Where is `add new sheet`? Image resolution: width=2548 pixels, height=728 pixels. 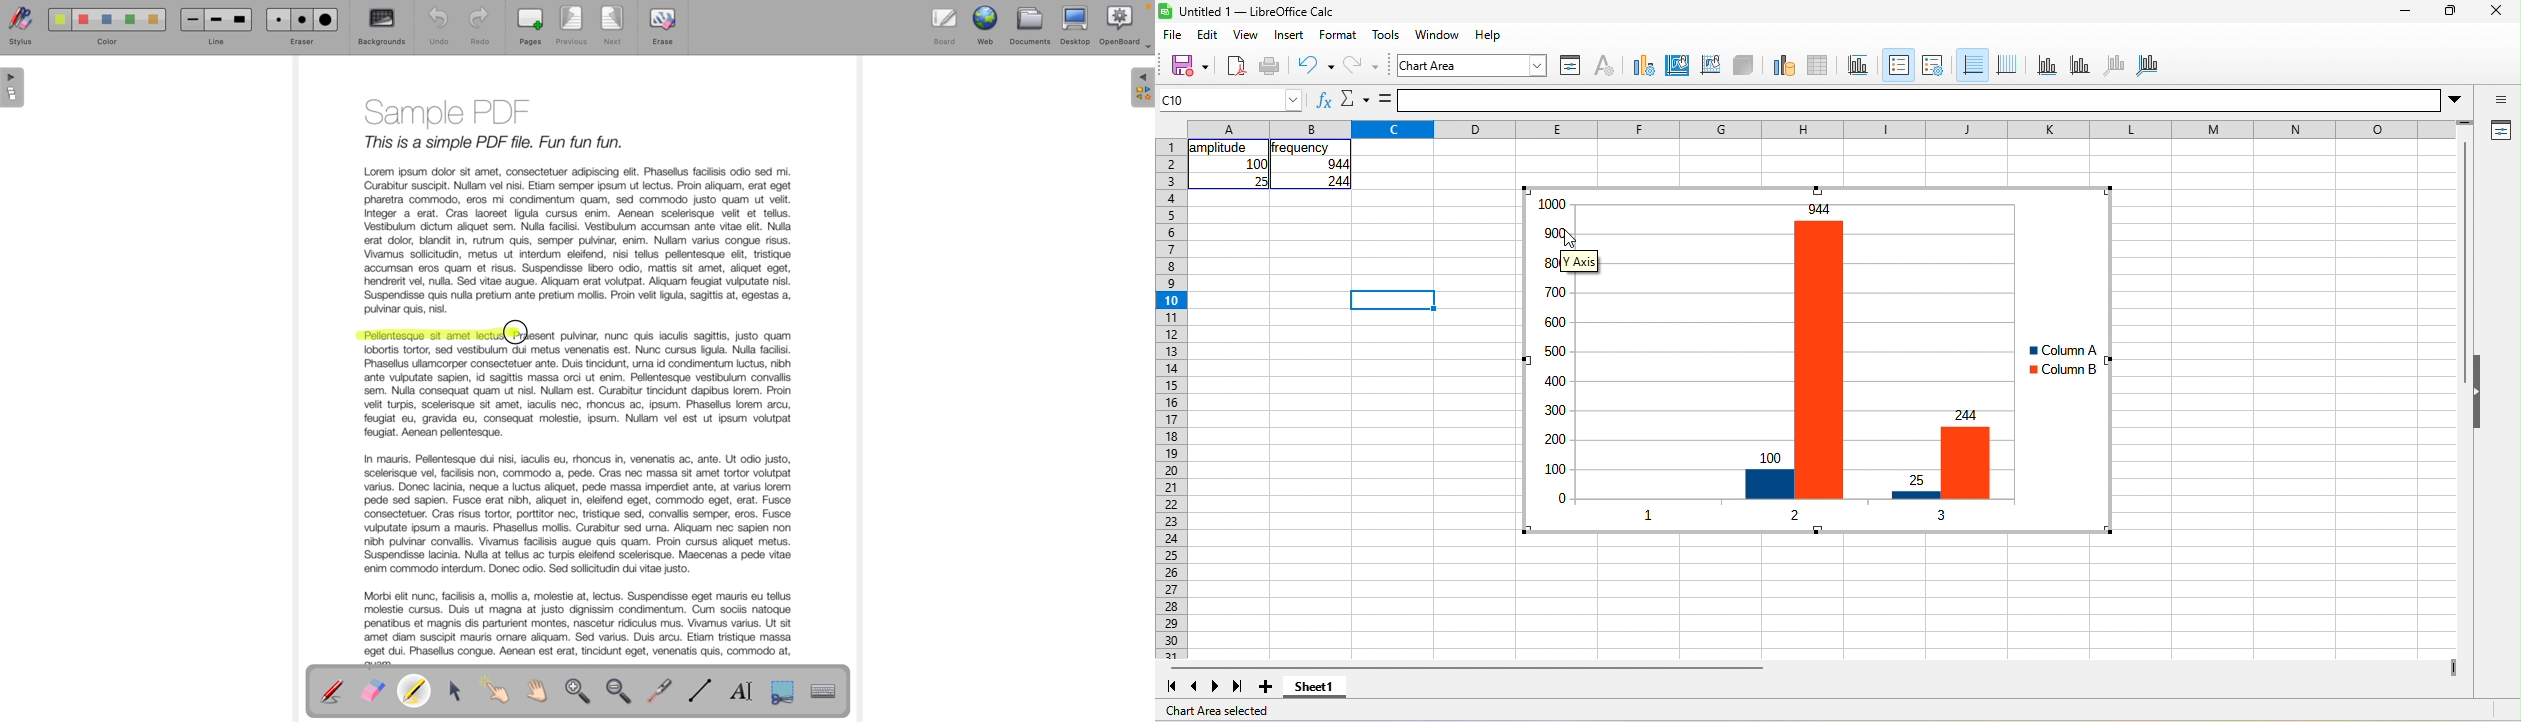 add new sheet is located at coordinates (1266, 687).